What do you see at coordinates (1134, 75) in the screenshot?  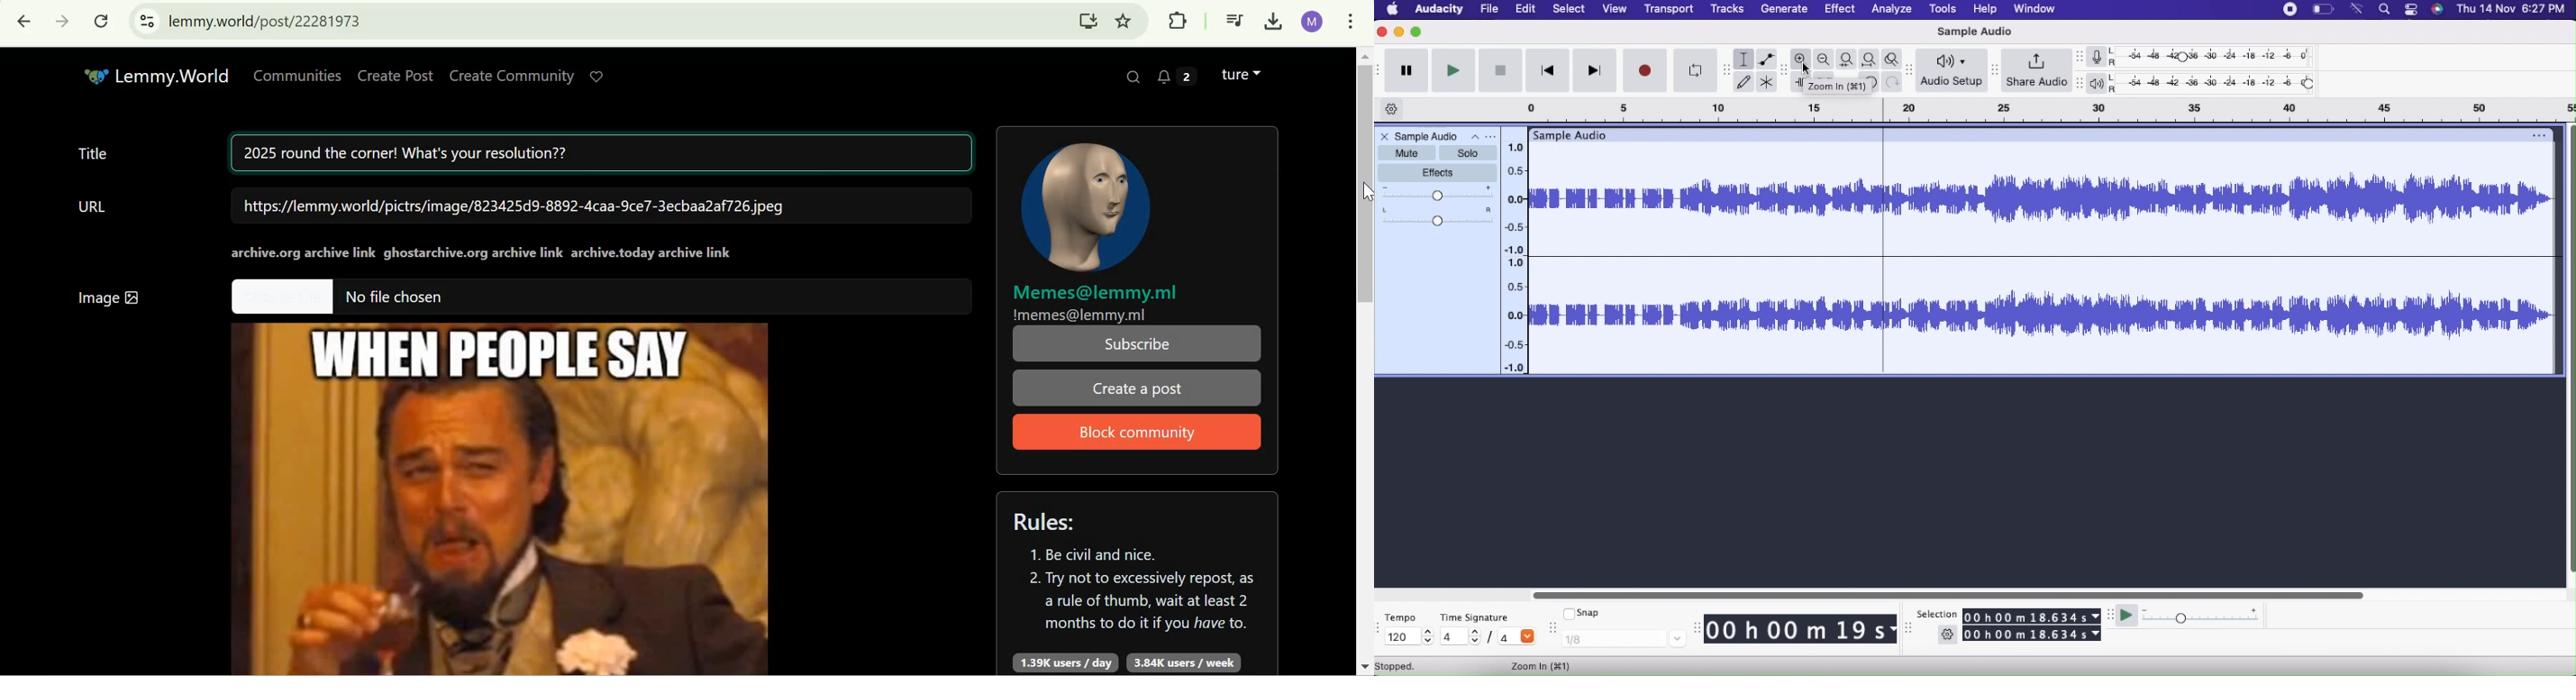 I see `Search` at bounding box center [1134, 75].